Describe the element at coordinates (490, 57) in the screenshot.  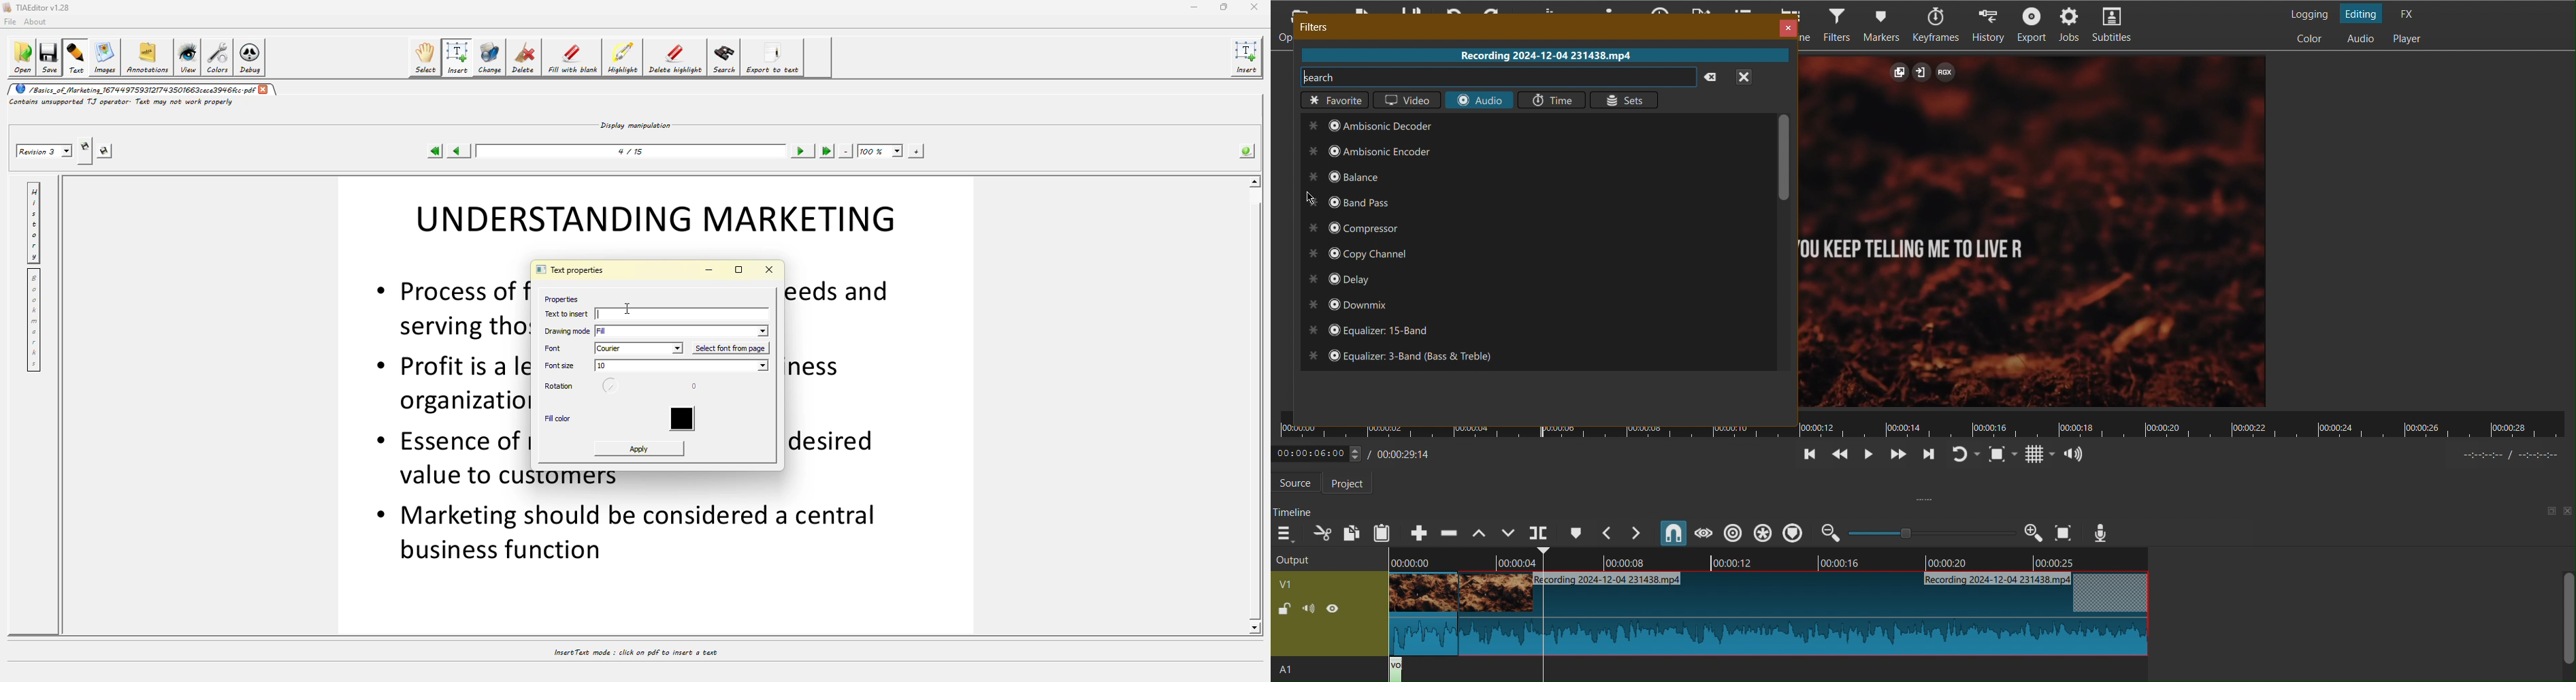
I see `change` at that location.